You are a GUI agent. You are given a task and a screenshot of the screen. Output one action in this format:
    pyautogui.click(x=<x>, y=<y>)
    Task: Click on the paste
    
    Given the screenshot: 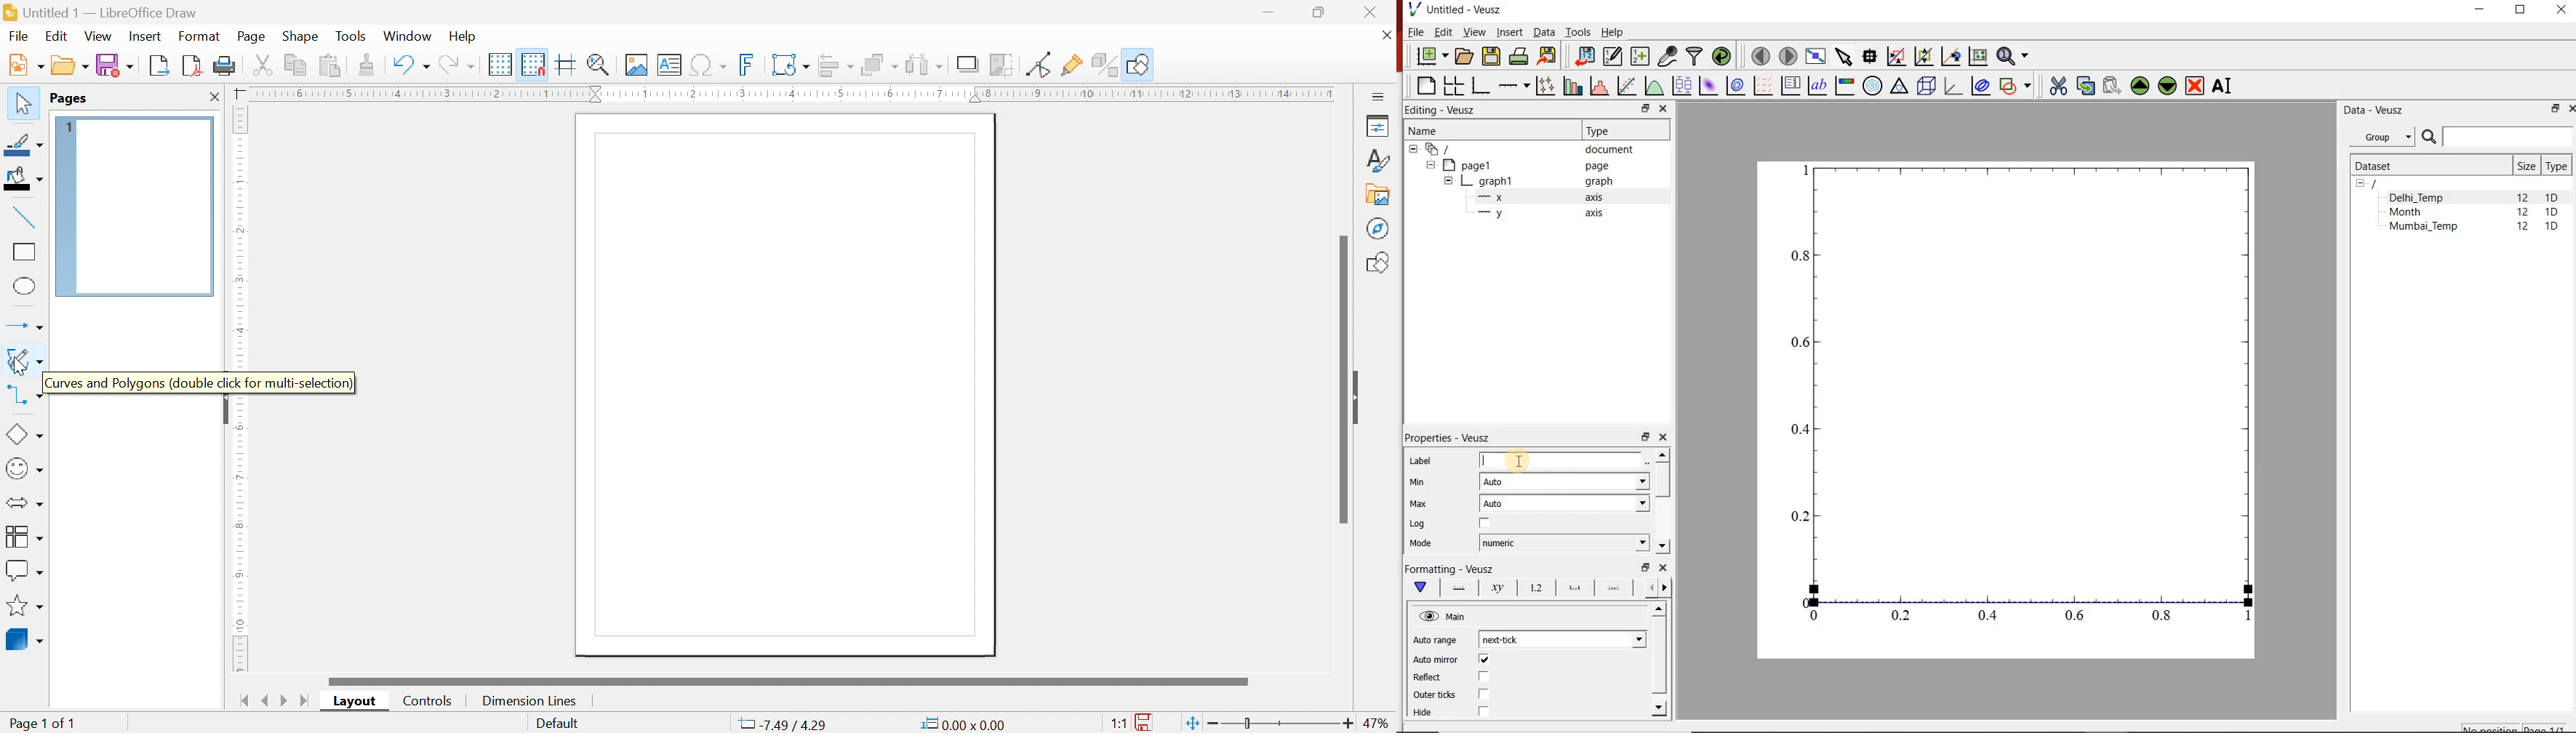 What is the action you would take?
    pyautogui.click(x=330, y=66)
    